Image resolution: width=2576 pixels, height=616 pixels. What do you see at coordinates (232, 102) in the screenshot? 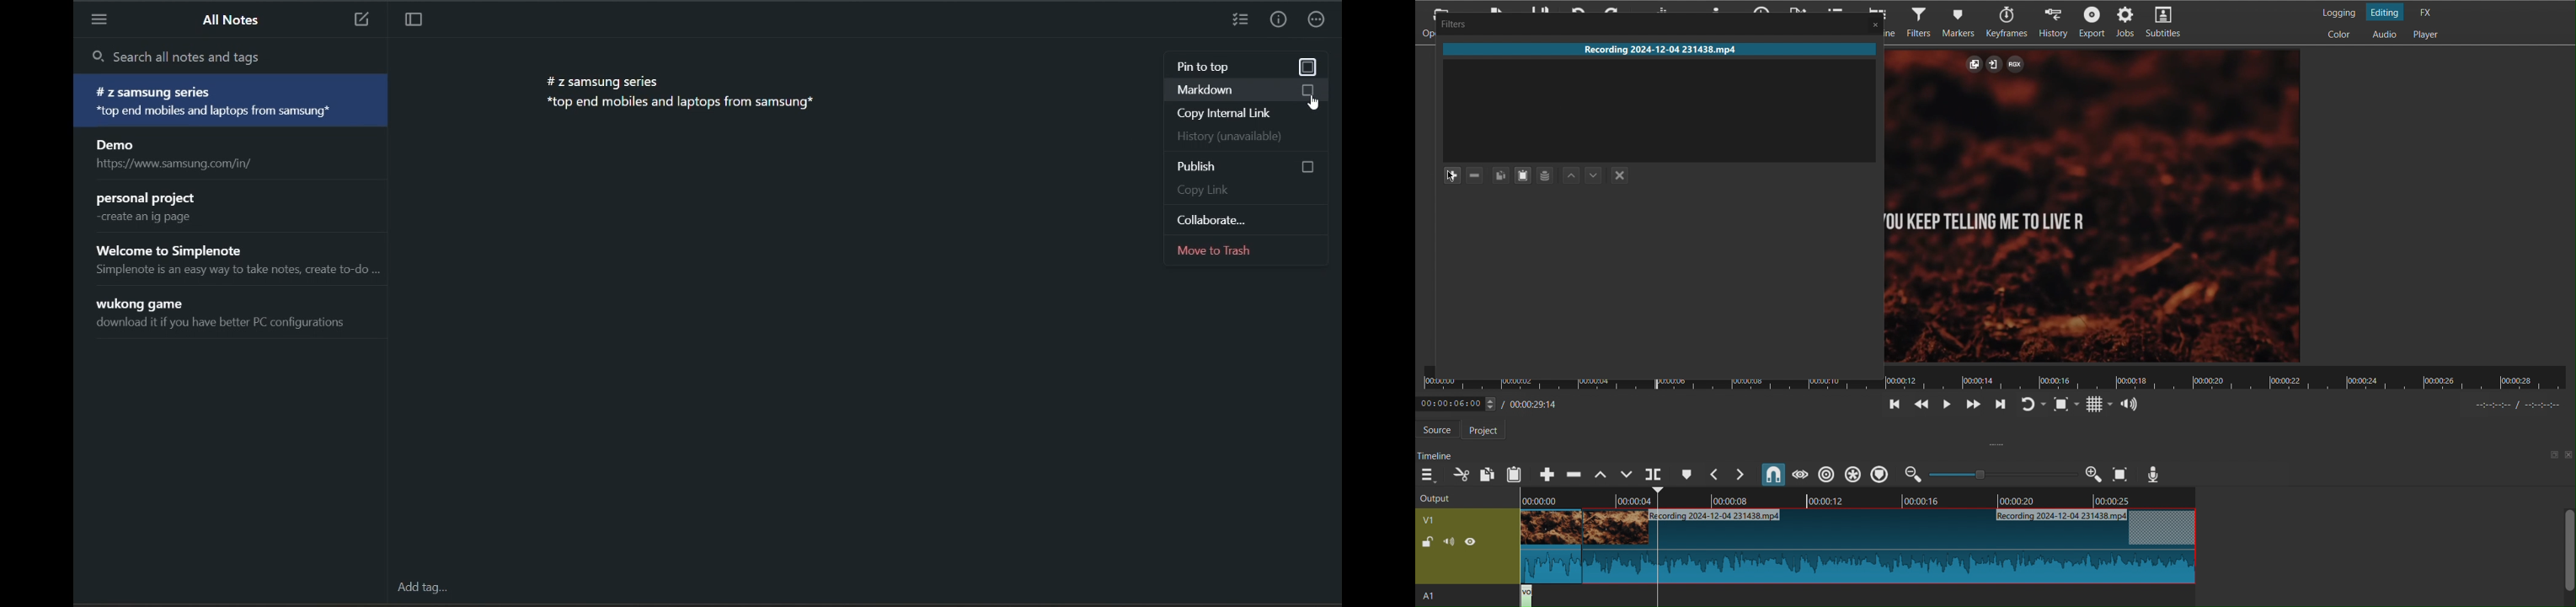
I see `#Z samsung series *top end mobiles and laptops from samsung*` at bounding box center [232, 102].